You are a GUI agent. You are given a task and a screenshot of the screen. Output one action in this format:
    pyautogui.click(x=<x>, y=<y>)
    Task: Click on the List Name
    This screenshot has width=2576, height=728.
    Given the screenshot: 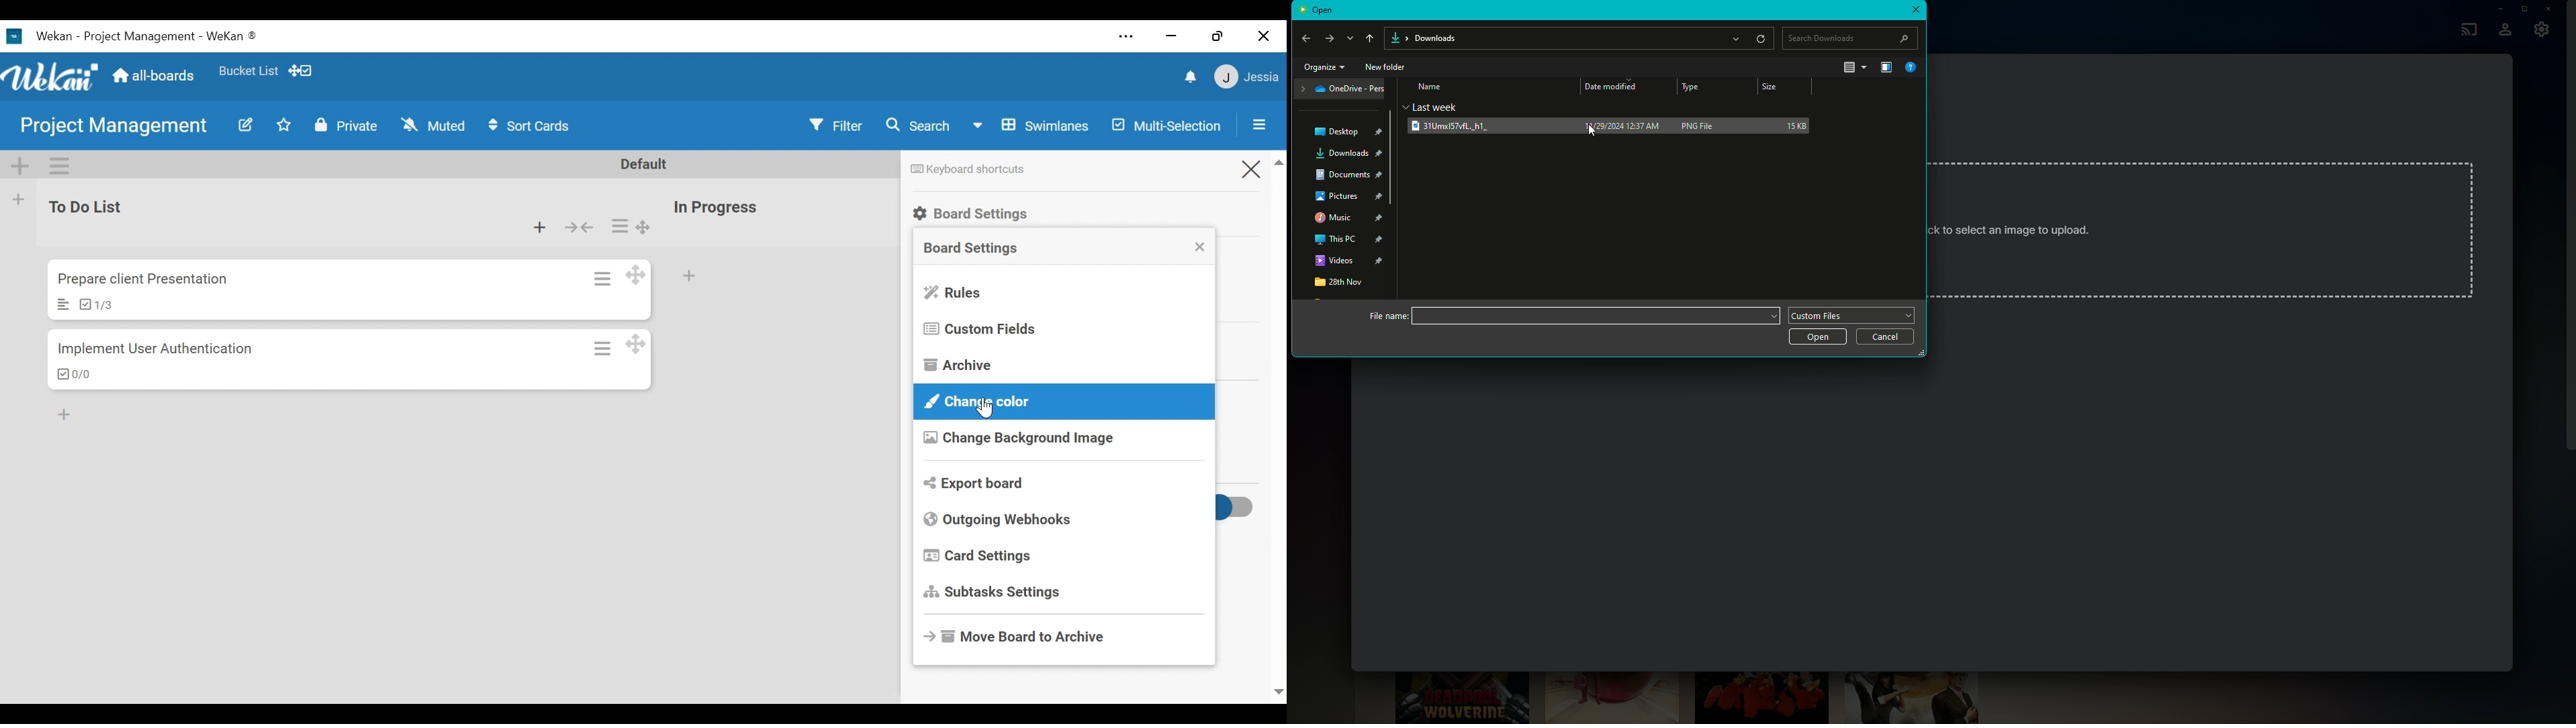 What is the action you would take?
    pyautogui.click(x=91, y=207)
    